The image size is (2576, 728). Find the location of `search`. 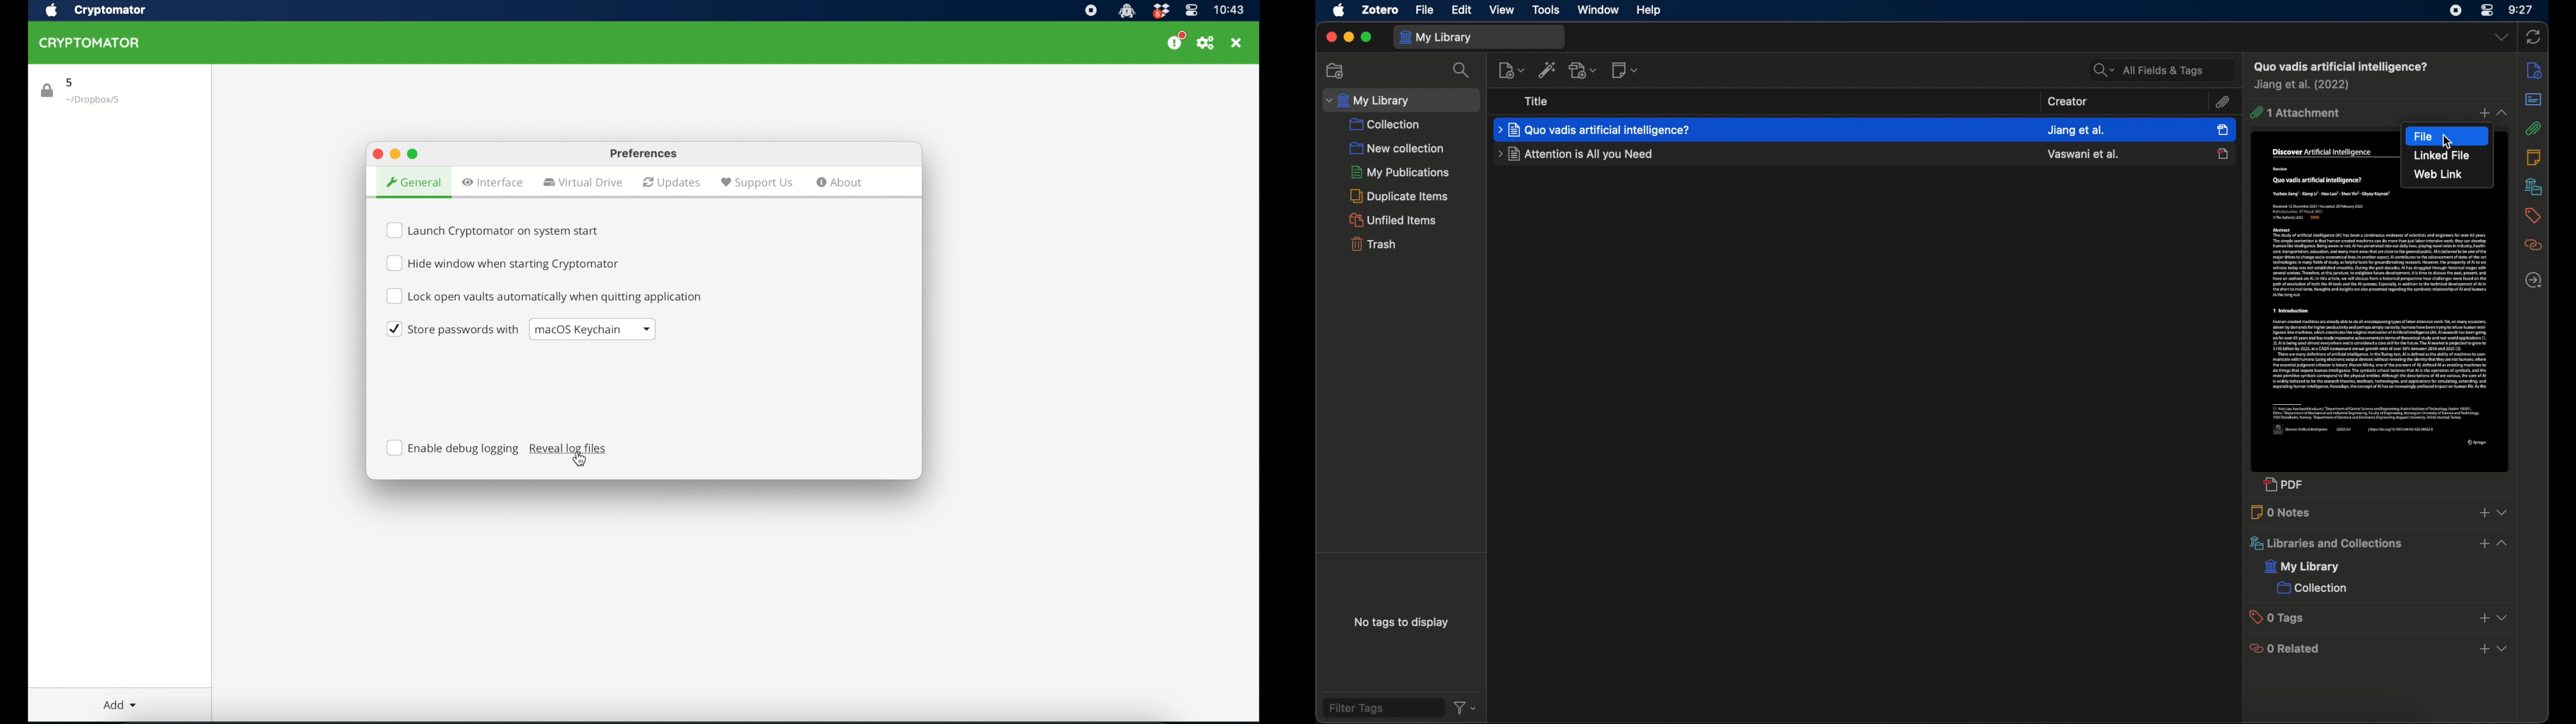

search is located at coordinates (1462, 70).